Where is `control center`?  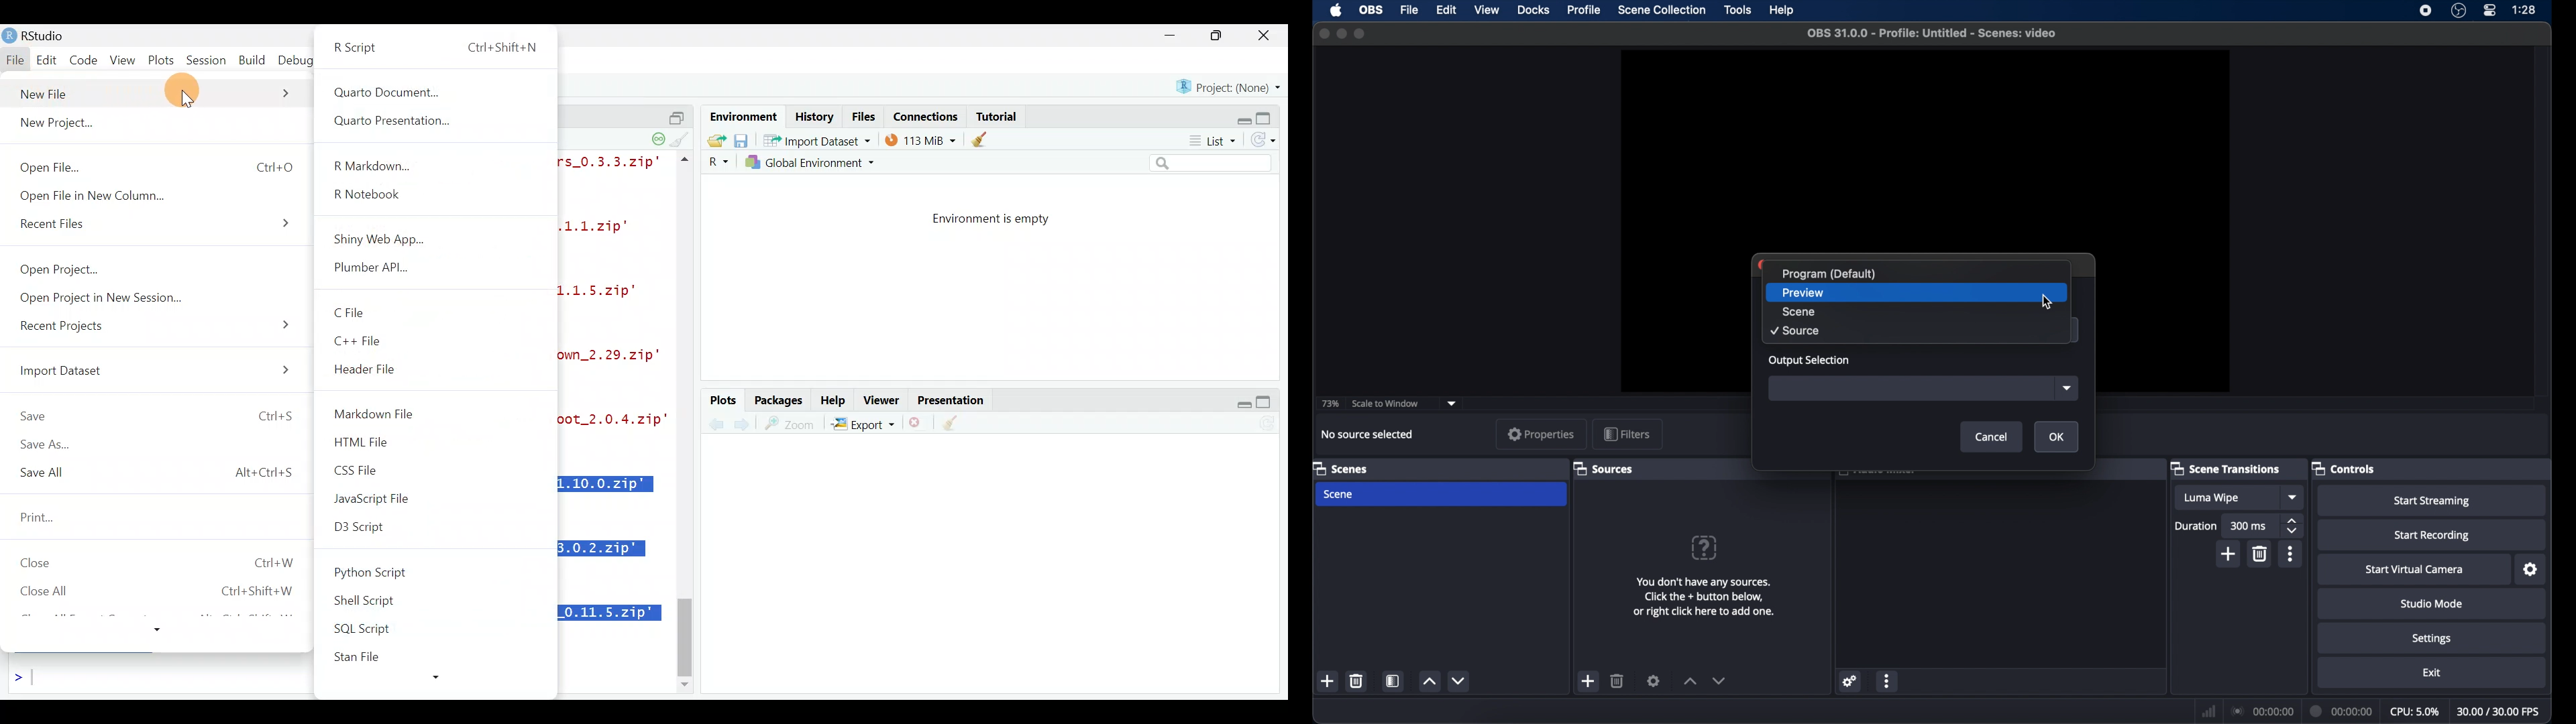
control center is located at coordinates (2490, 11).